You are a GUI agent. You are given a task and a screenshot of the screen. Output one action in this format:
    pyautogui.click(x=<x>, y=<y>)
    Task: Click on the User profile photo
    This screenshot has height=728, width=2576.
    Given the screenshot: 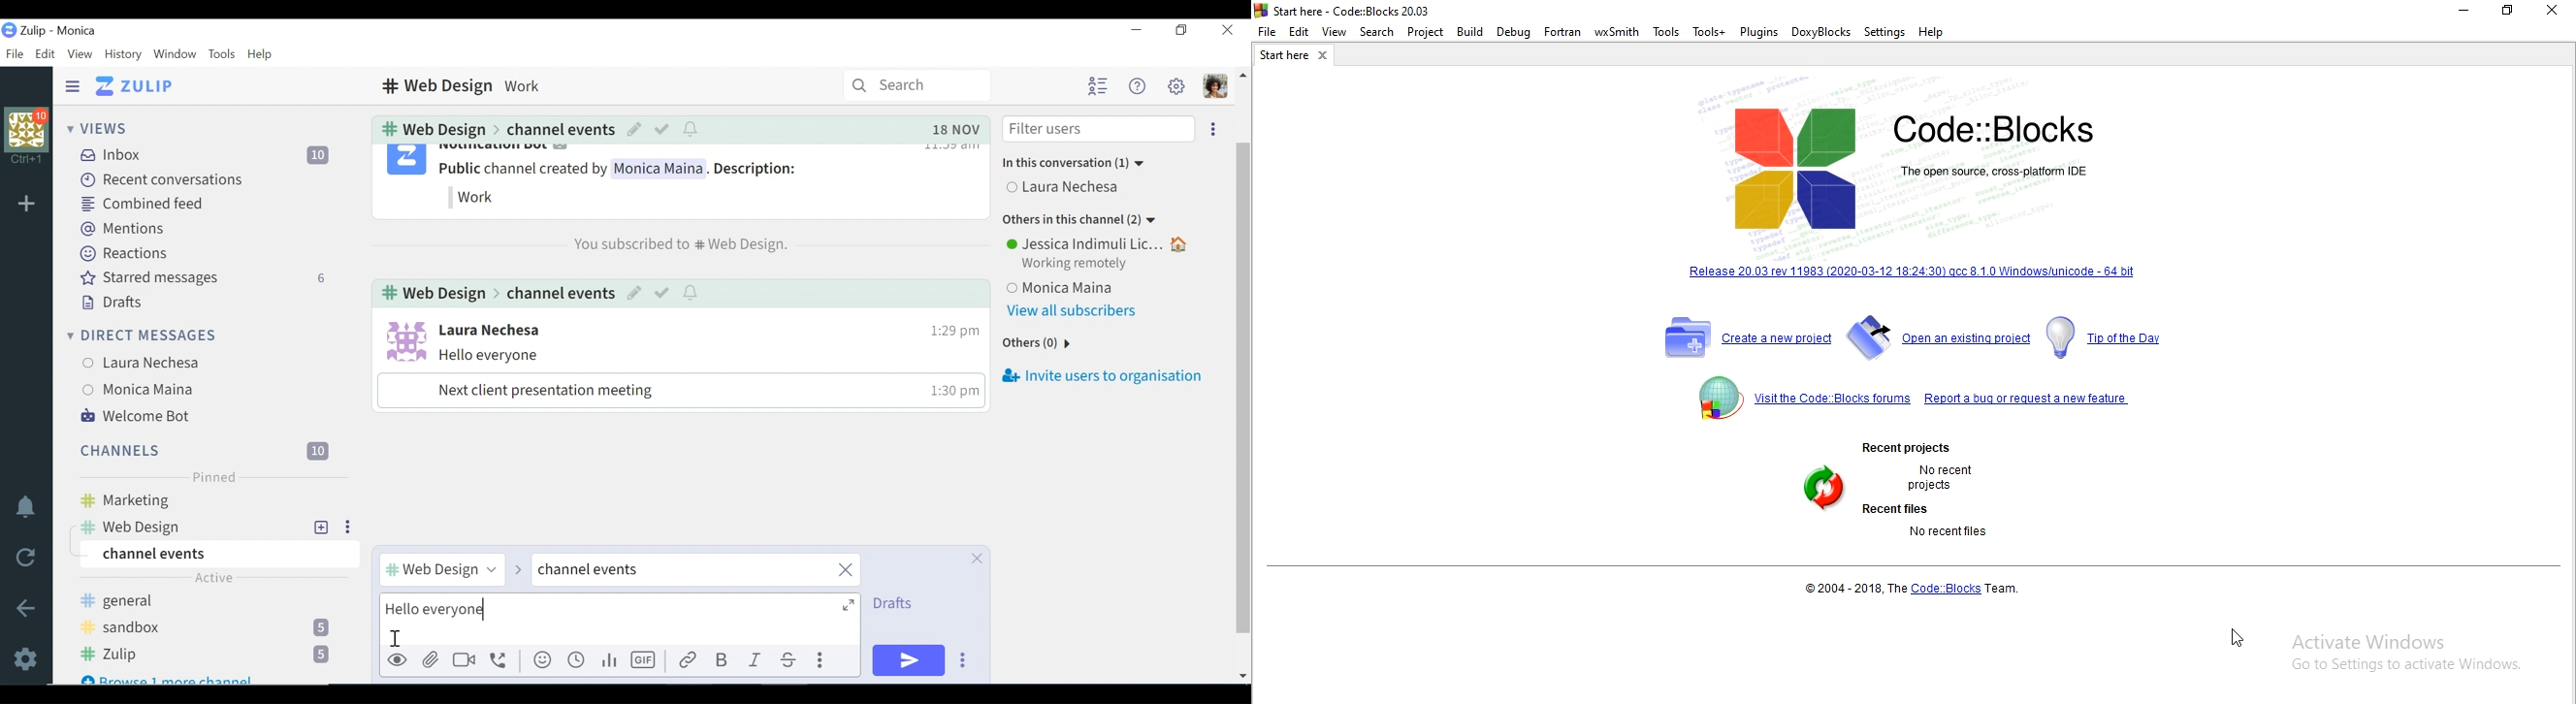 What is the action you would take?
    pyautogui.click(x=402, y=340)
    